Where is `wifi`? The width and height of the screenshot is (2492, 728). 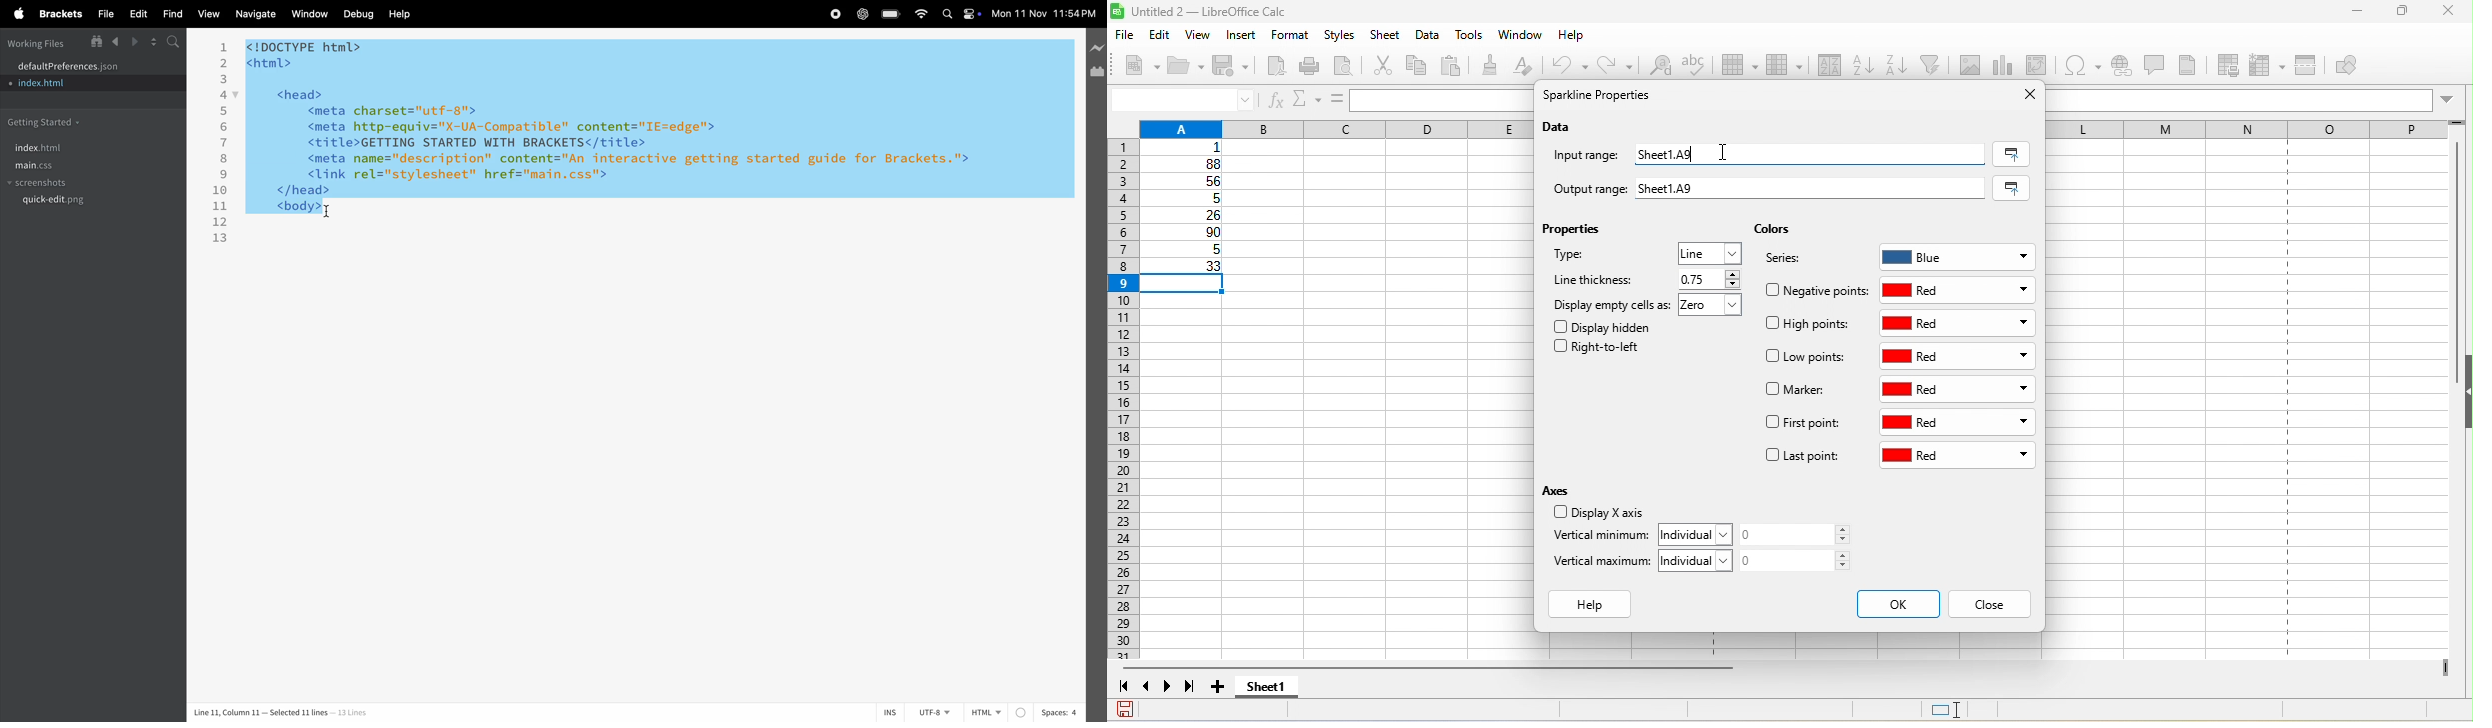 wifi is located at coordinates (923, 14).